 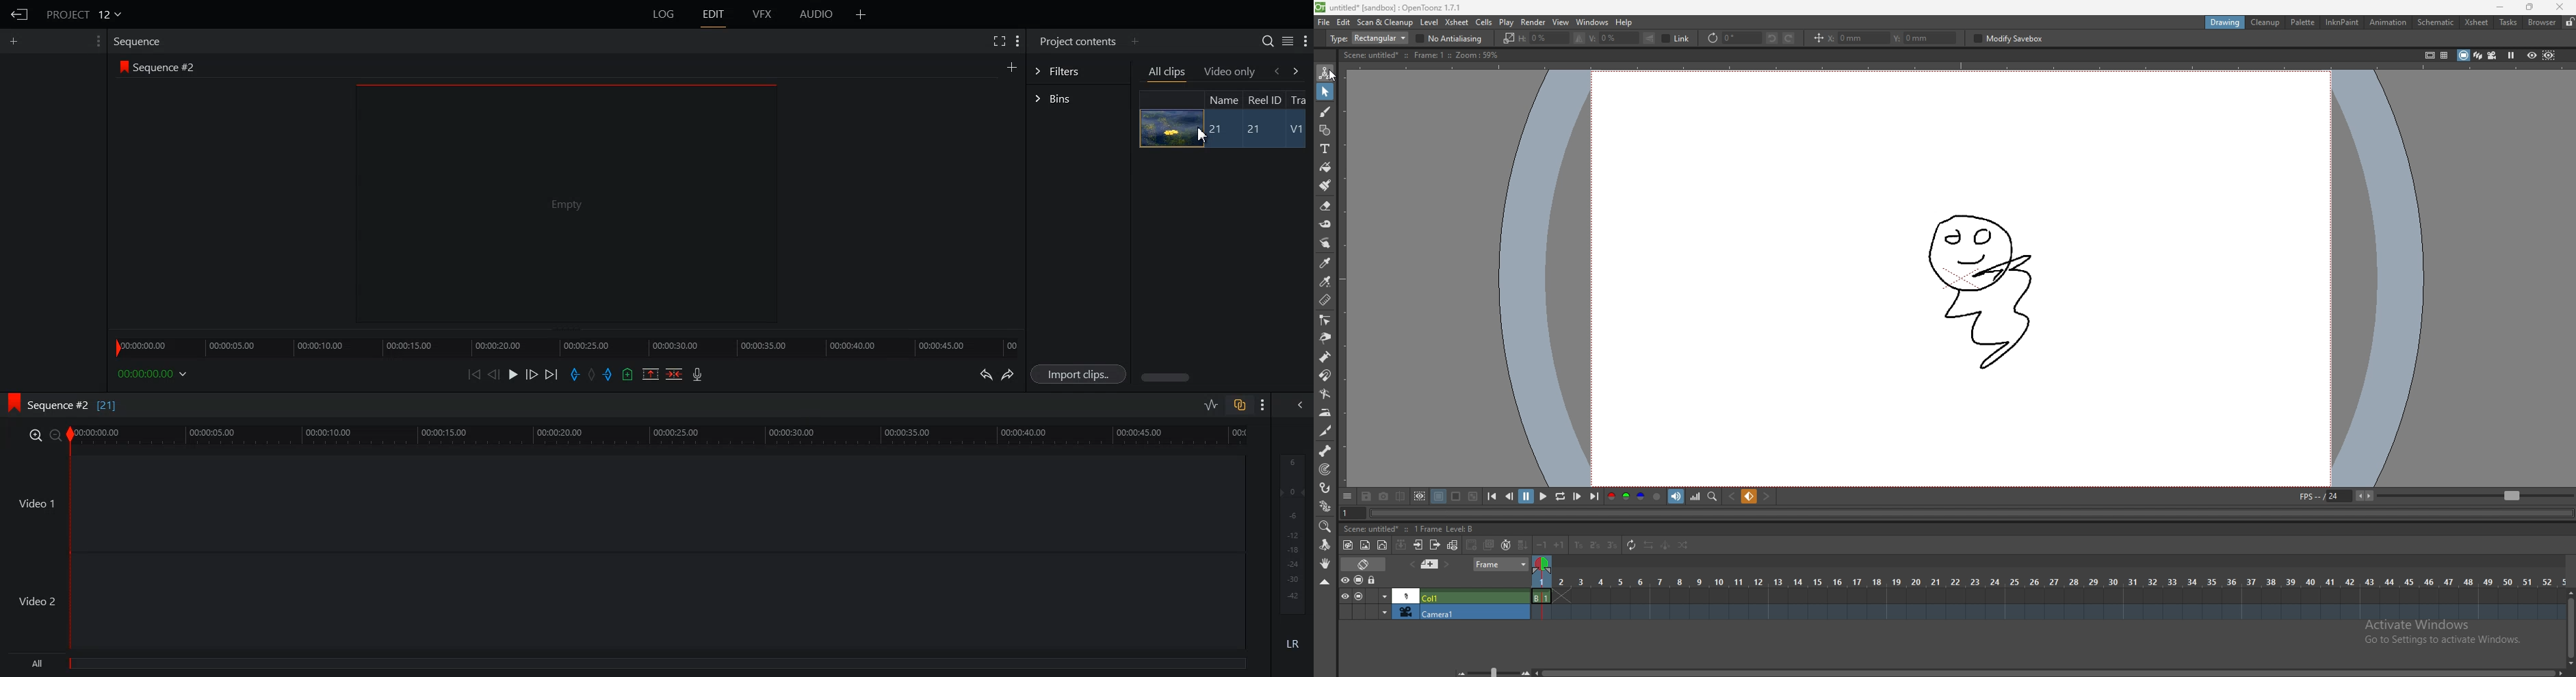 I want to click on animation player, so click(x=1973, y=513).